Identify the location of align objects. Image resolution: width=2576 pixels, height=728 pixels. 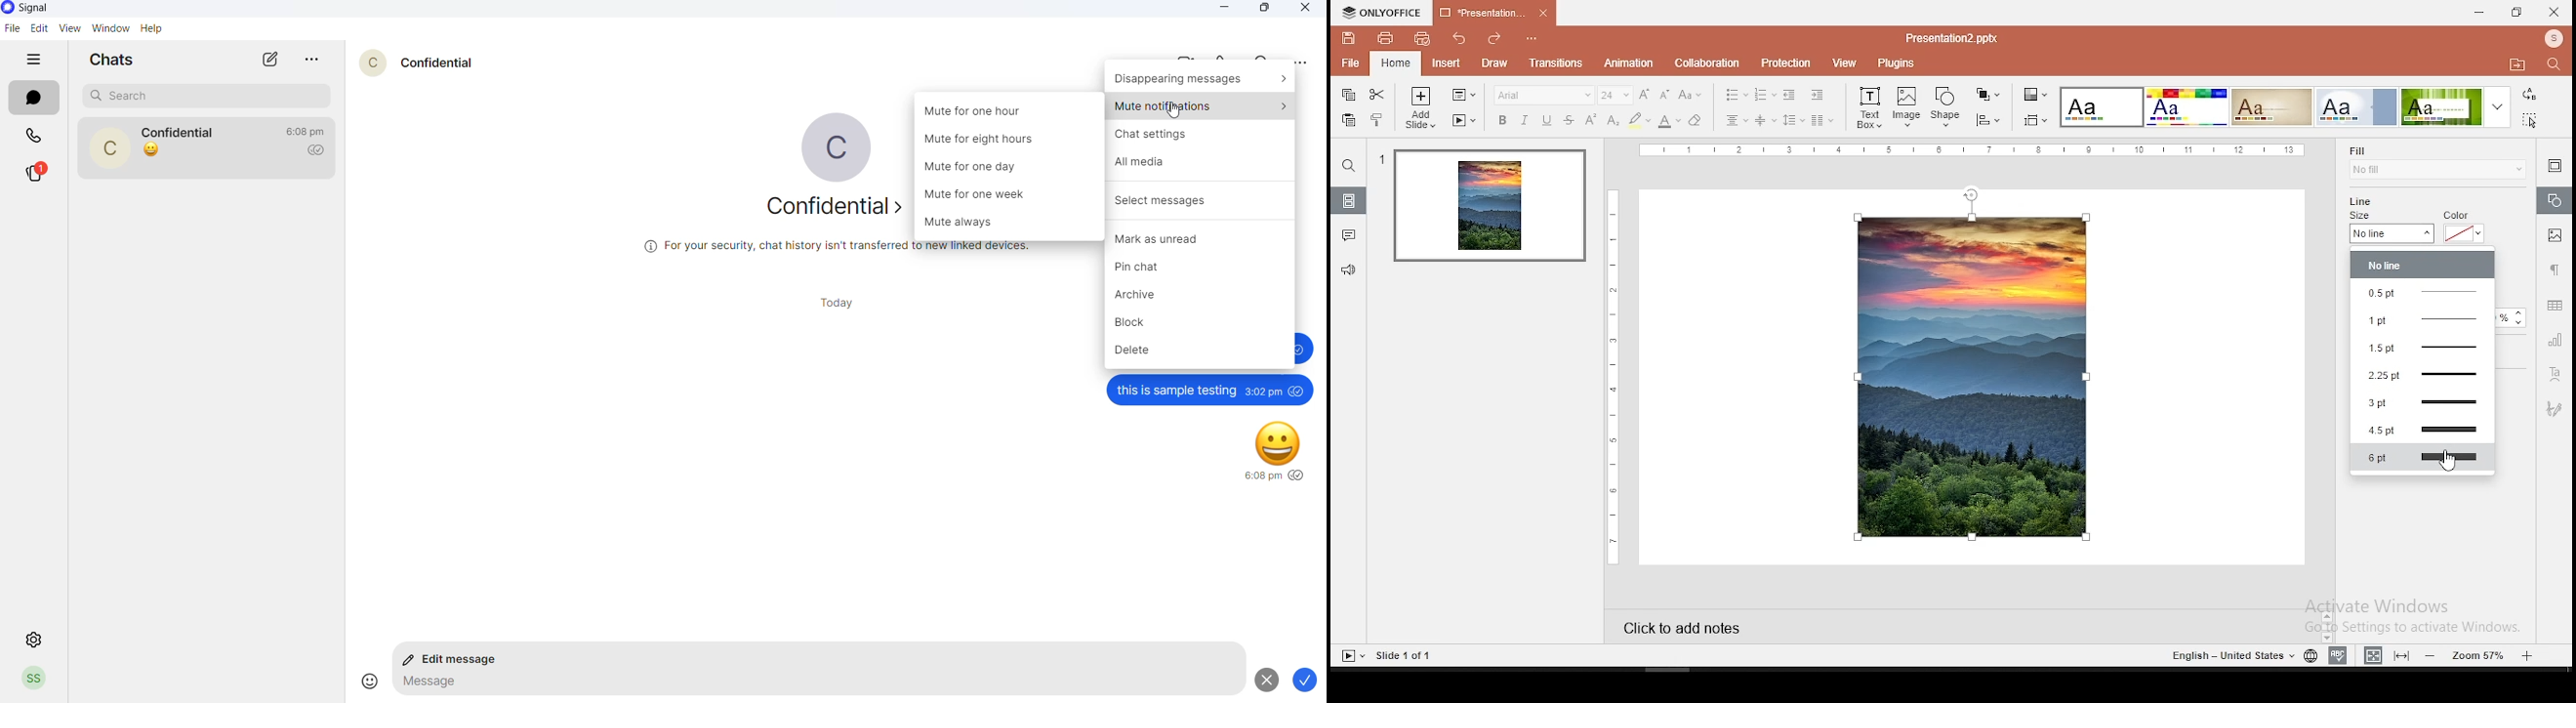
(1987, 119).